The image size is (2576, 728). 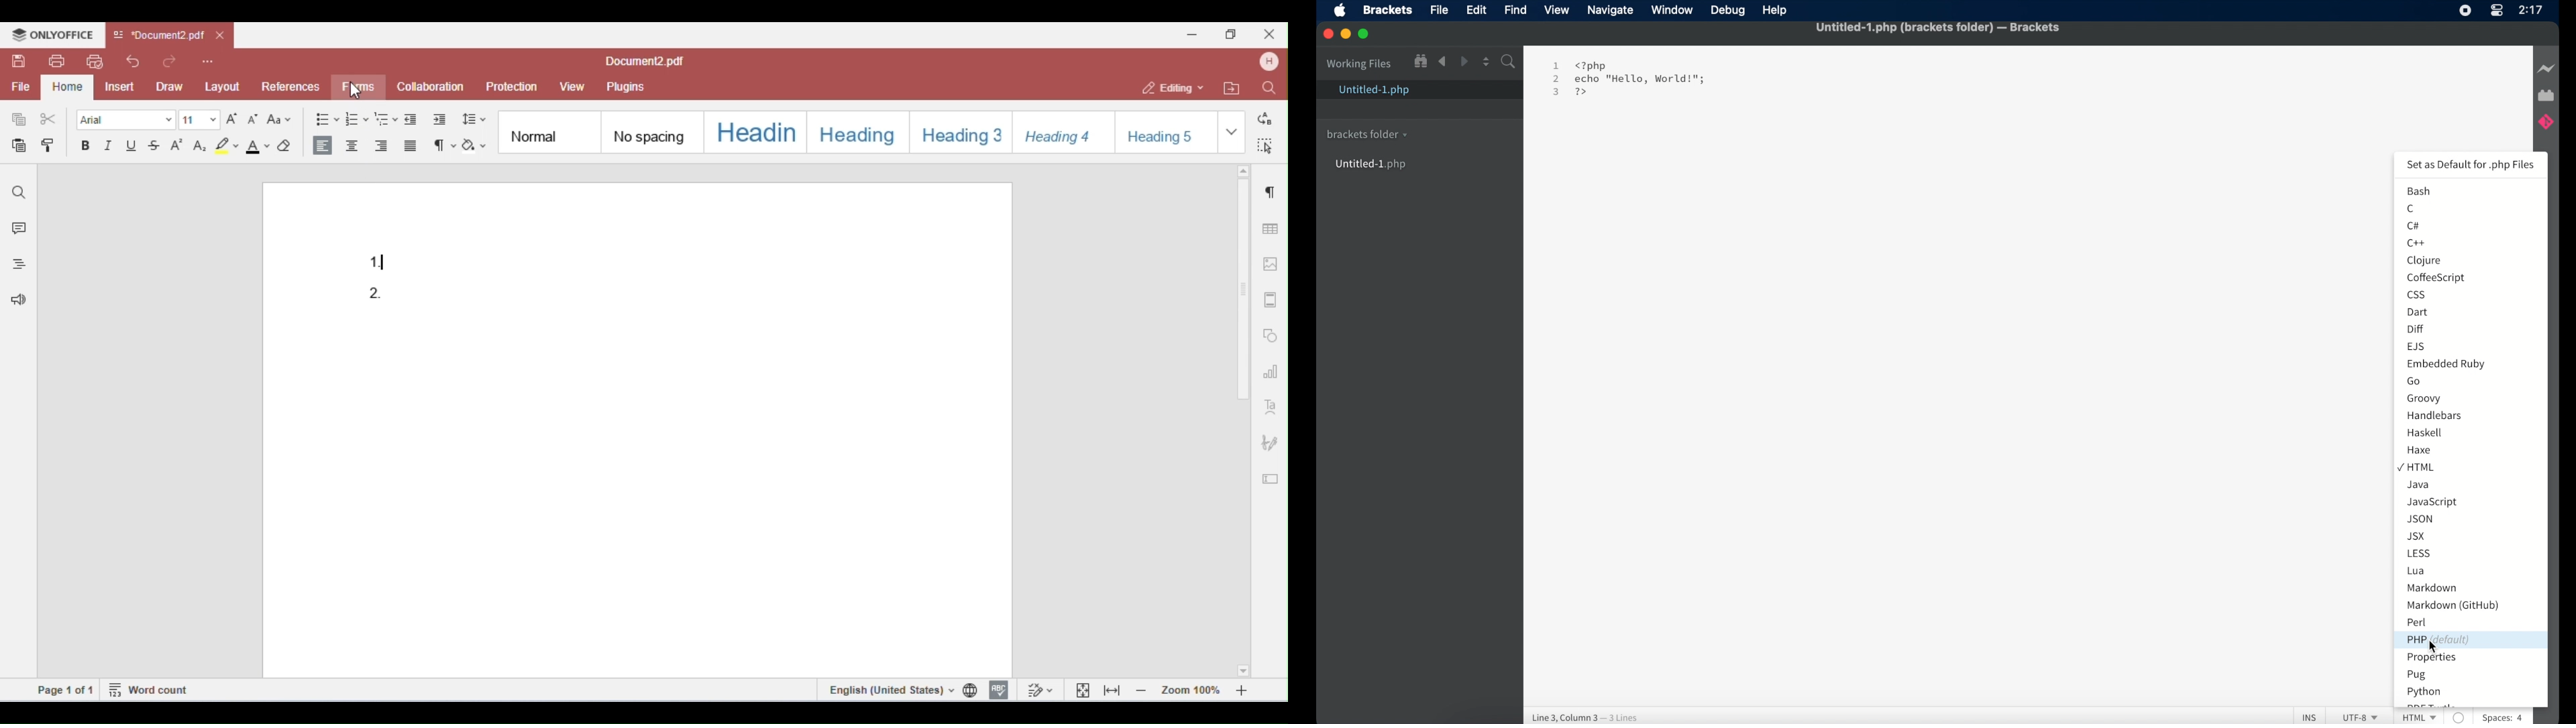 What do you see at coordinates (2418, 243) in the screenshot?
I see `c++` at bounding box center [2418, 243].